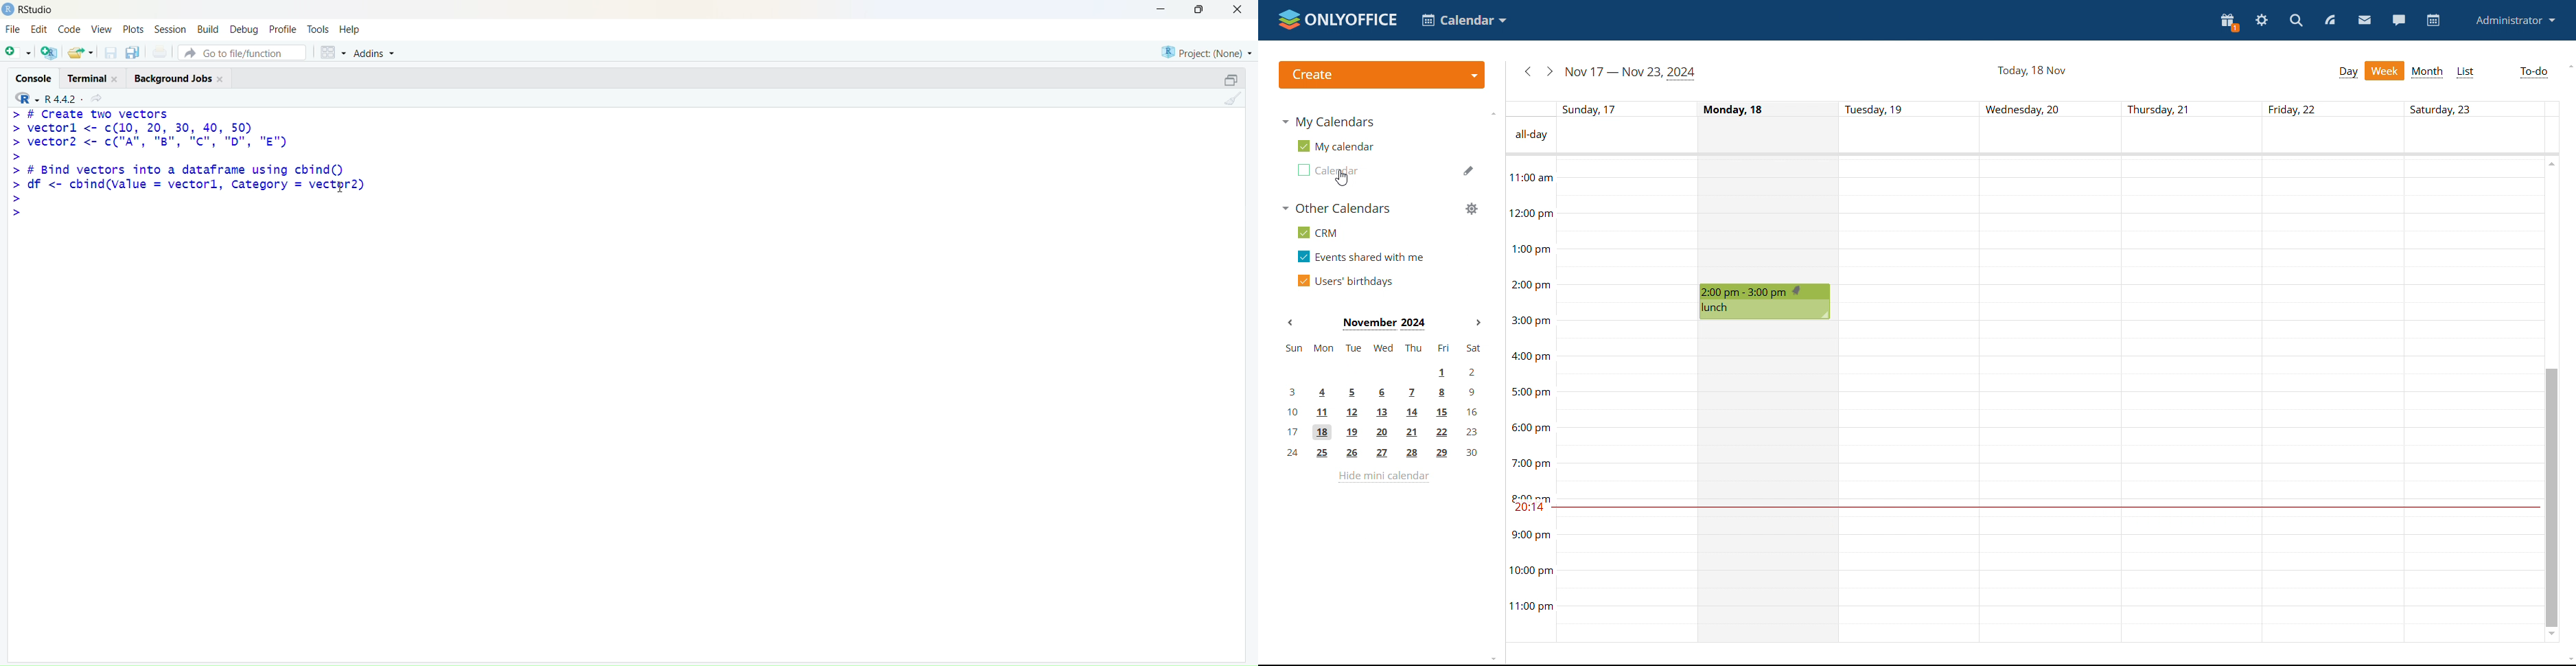  What do you see at coordinates (32, 77) in the screenshot?
I see `Console` at bounding box center [32, 77].